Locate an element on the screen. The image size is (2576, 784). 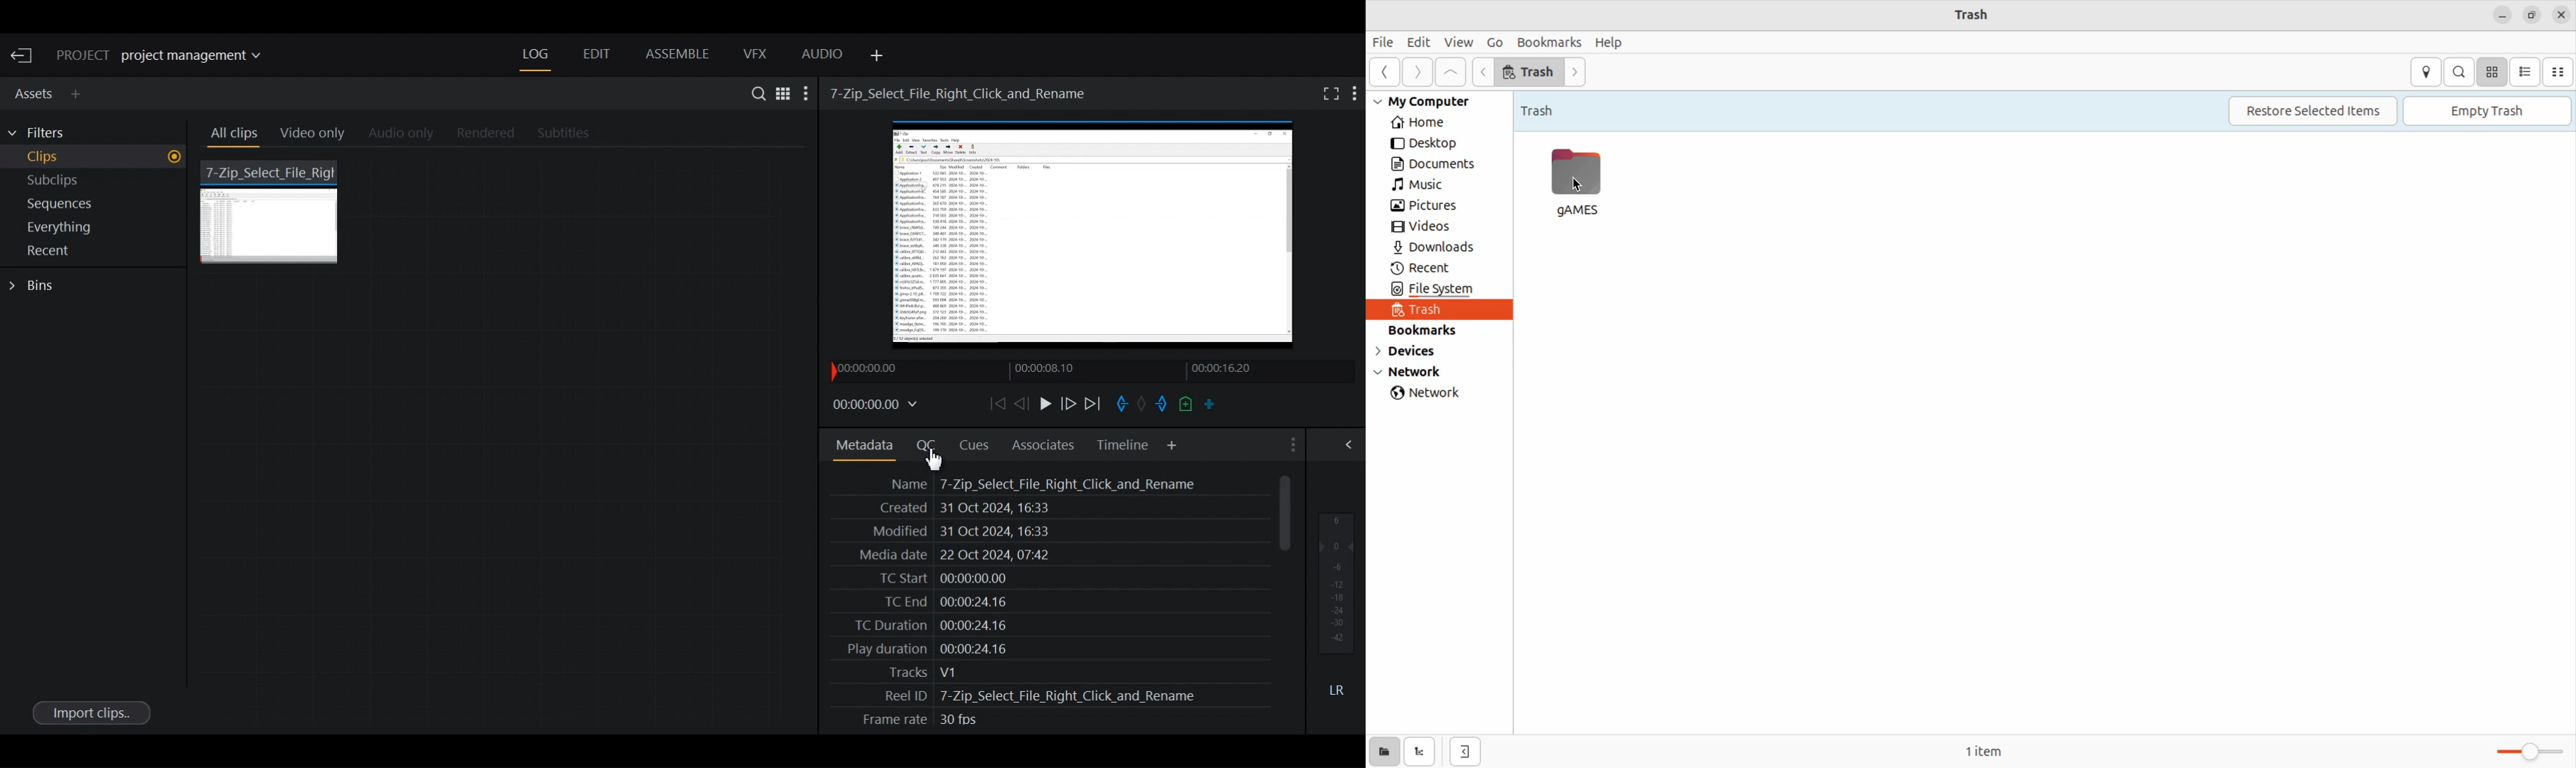
Media Viewer is located at coordinates (1095, 238).